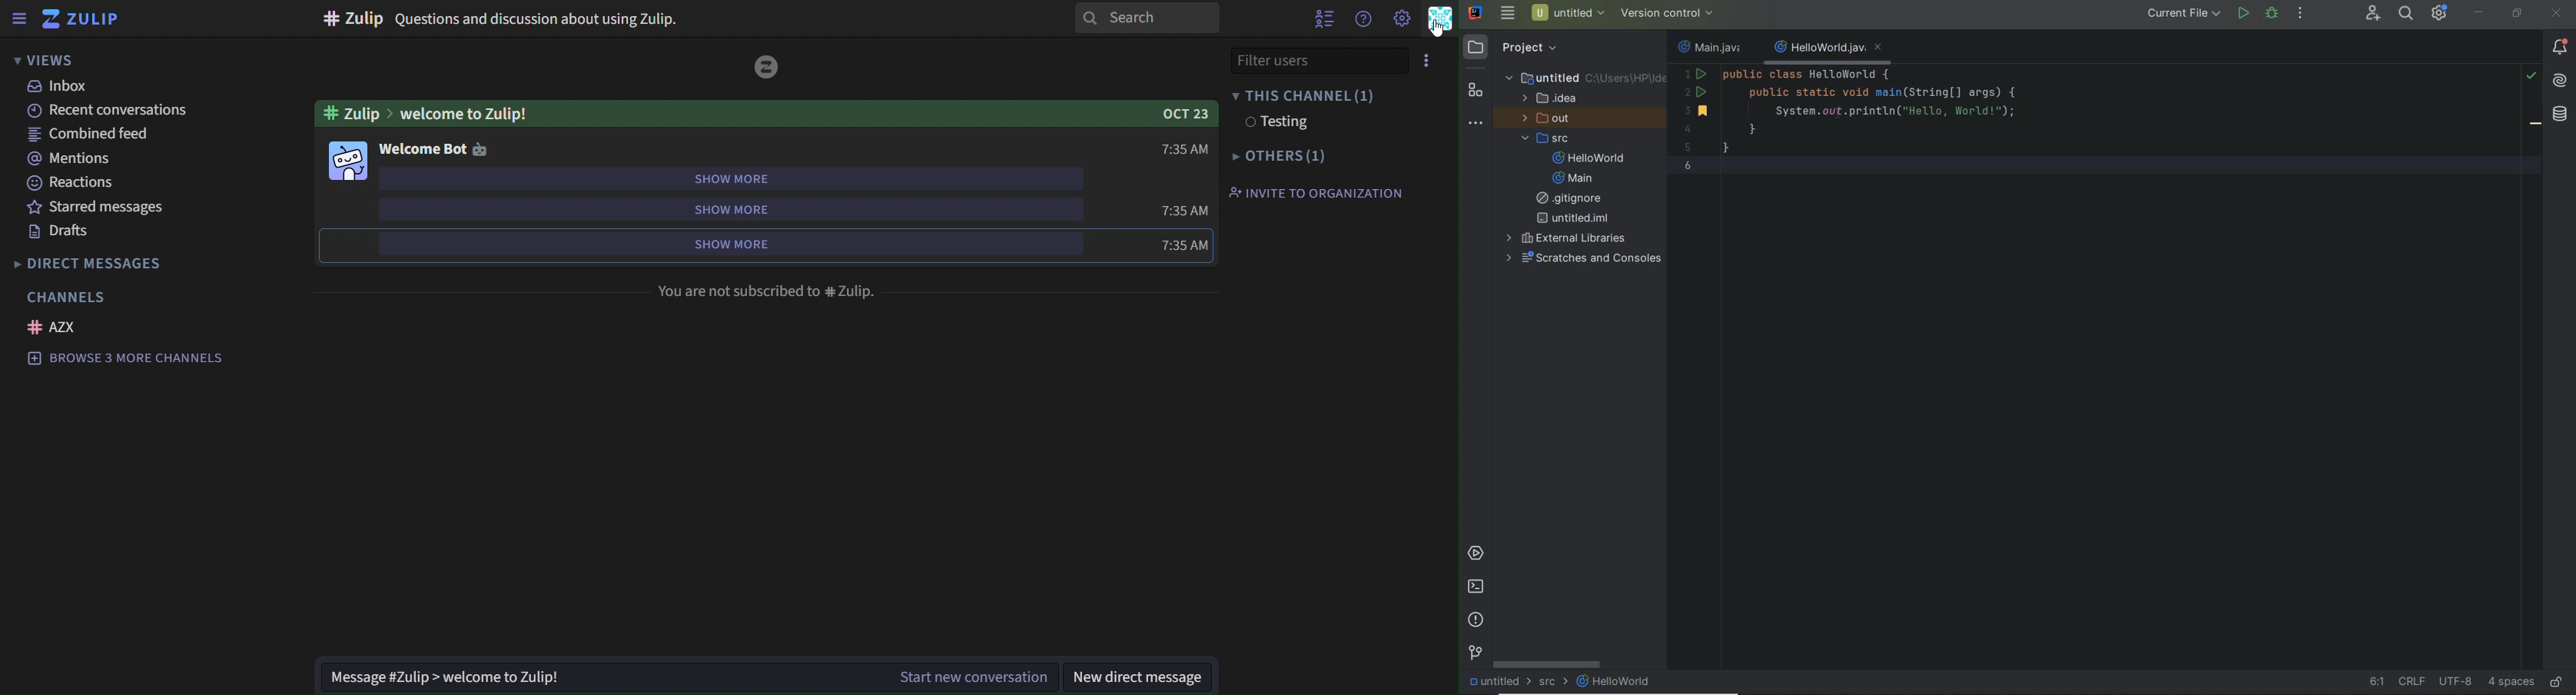 The height and width of the screenshot is (700, 2576). I want to click on combined feed, so click(100, 135).